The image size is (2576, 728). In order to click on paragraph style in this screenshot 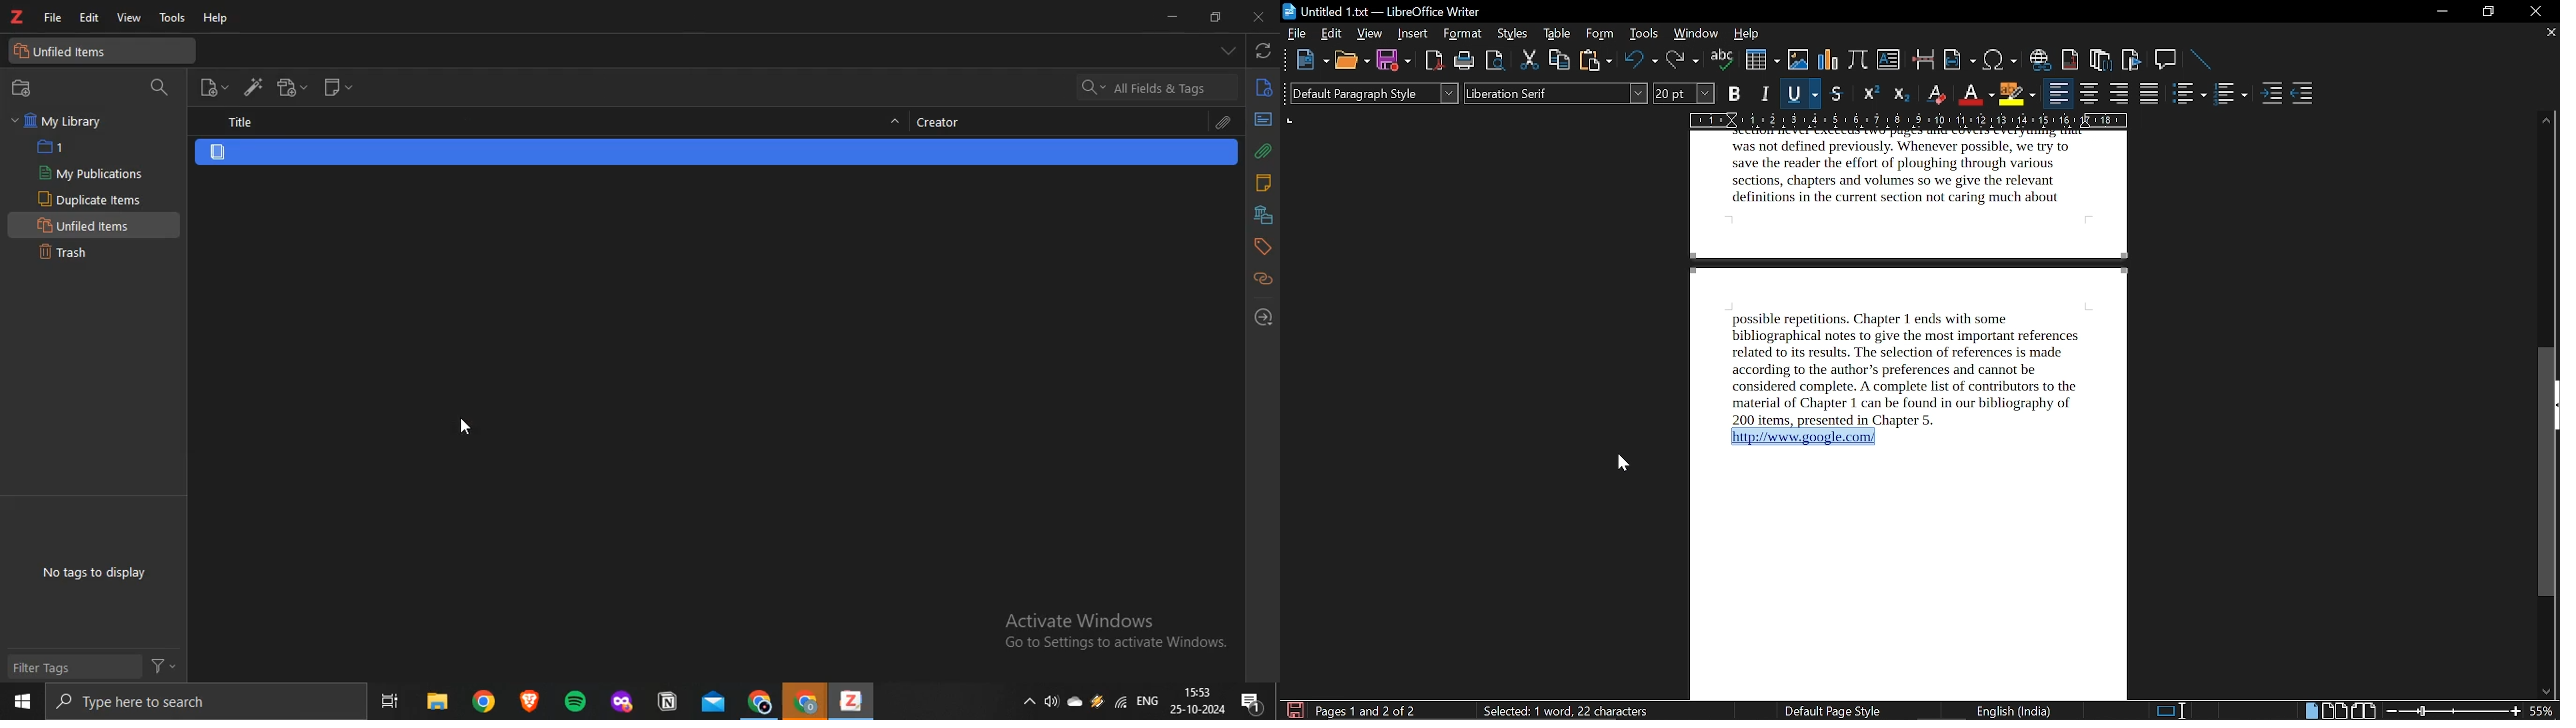, I will do `click(1375, 93)`.